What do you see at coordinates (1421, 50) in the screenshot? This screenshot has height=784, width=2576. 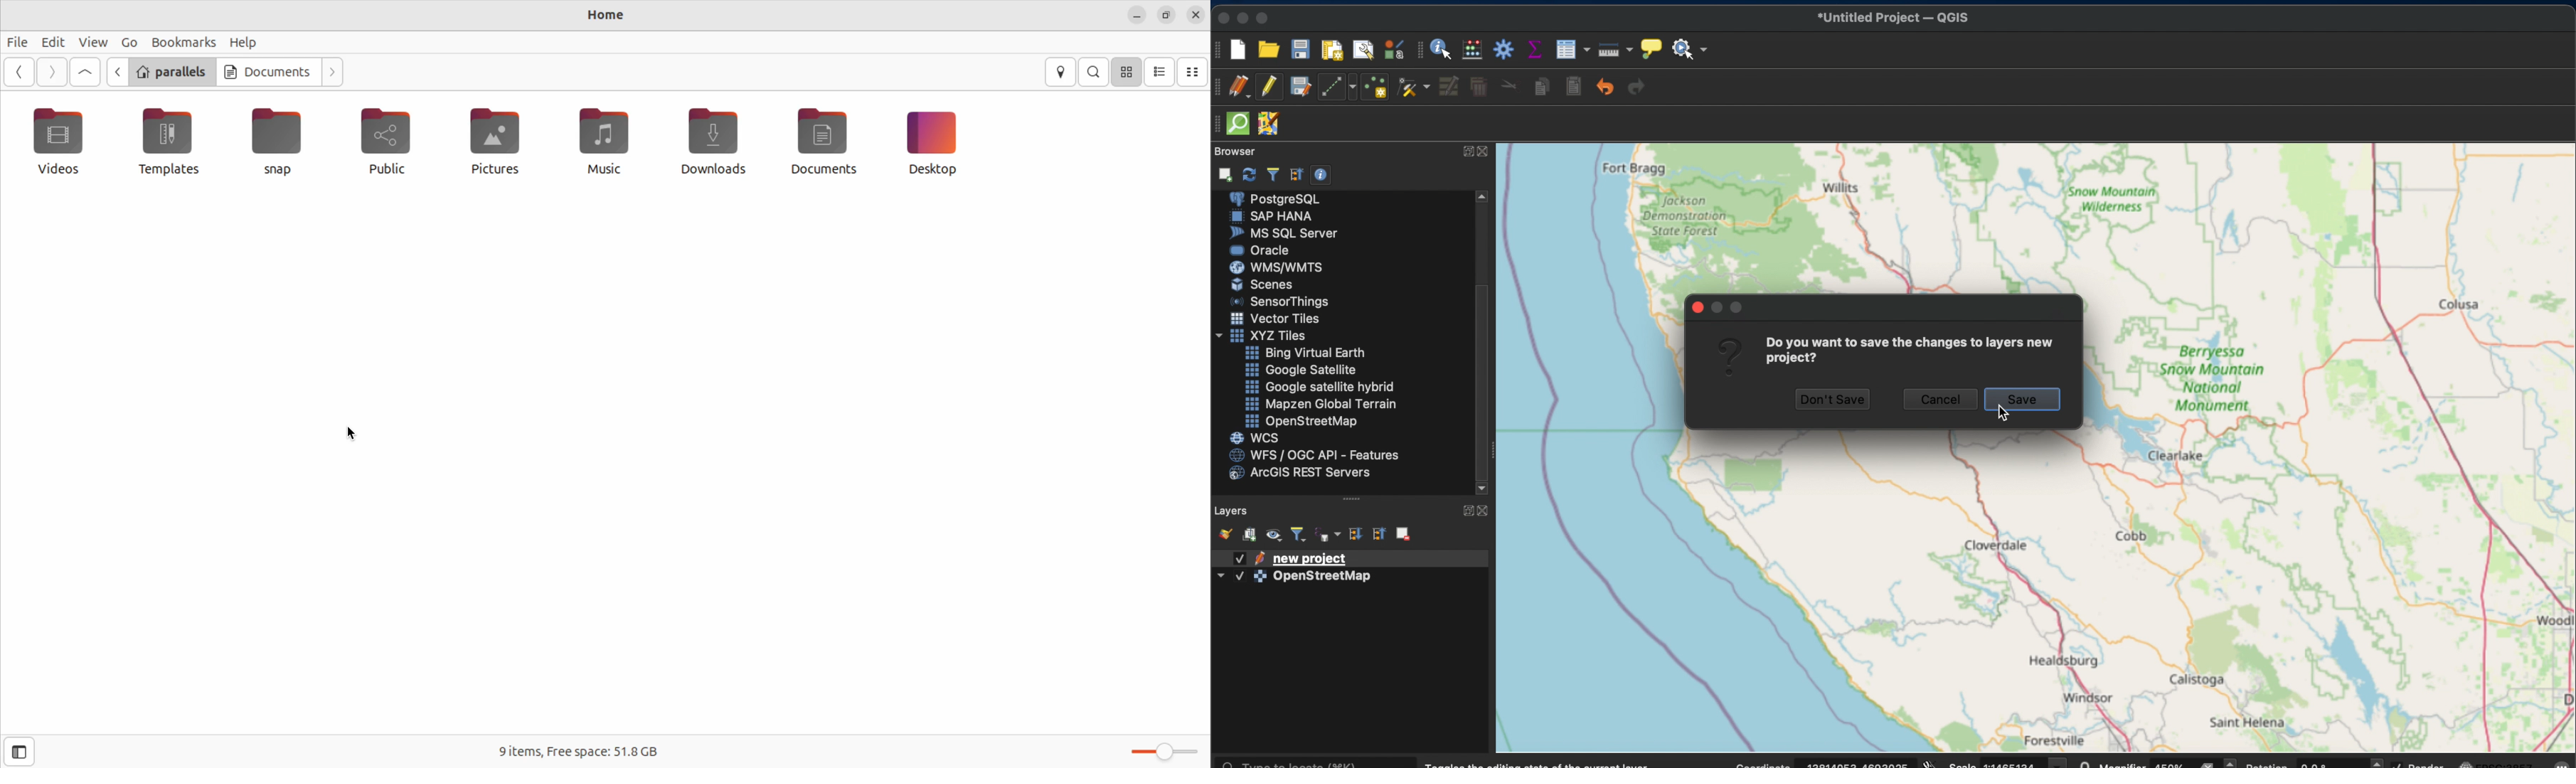 I see `attributes toolbar` at bounding box center [1421, 50].